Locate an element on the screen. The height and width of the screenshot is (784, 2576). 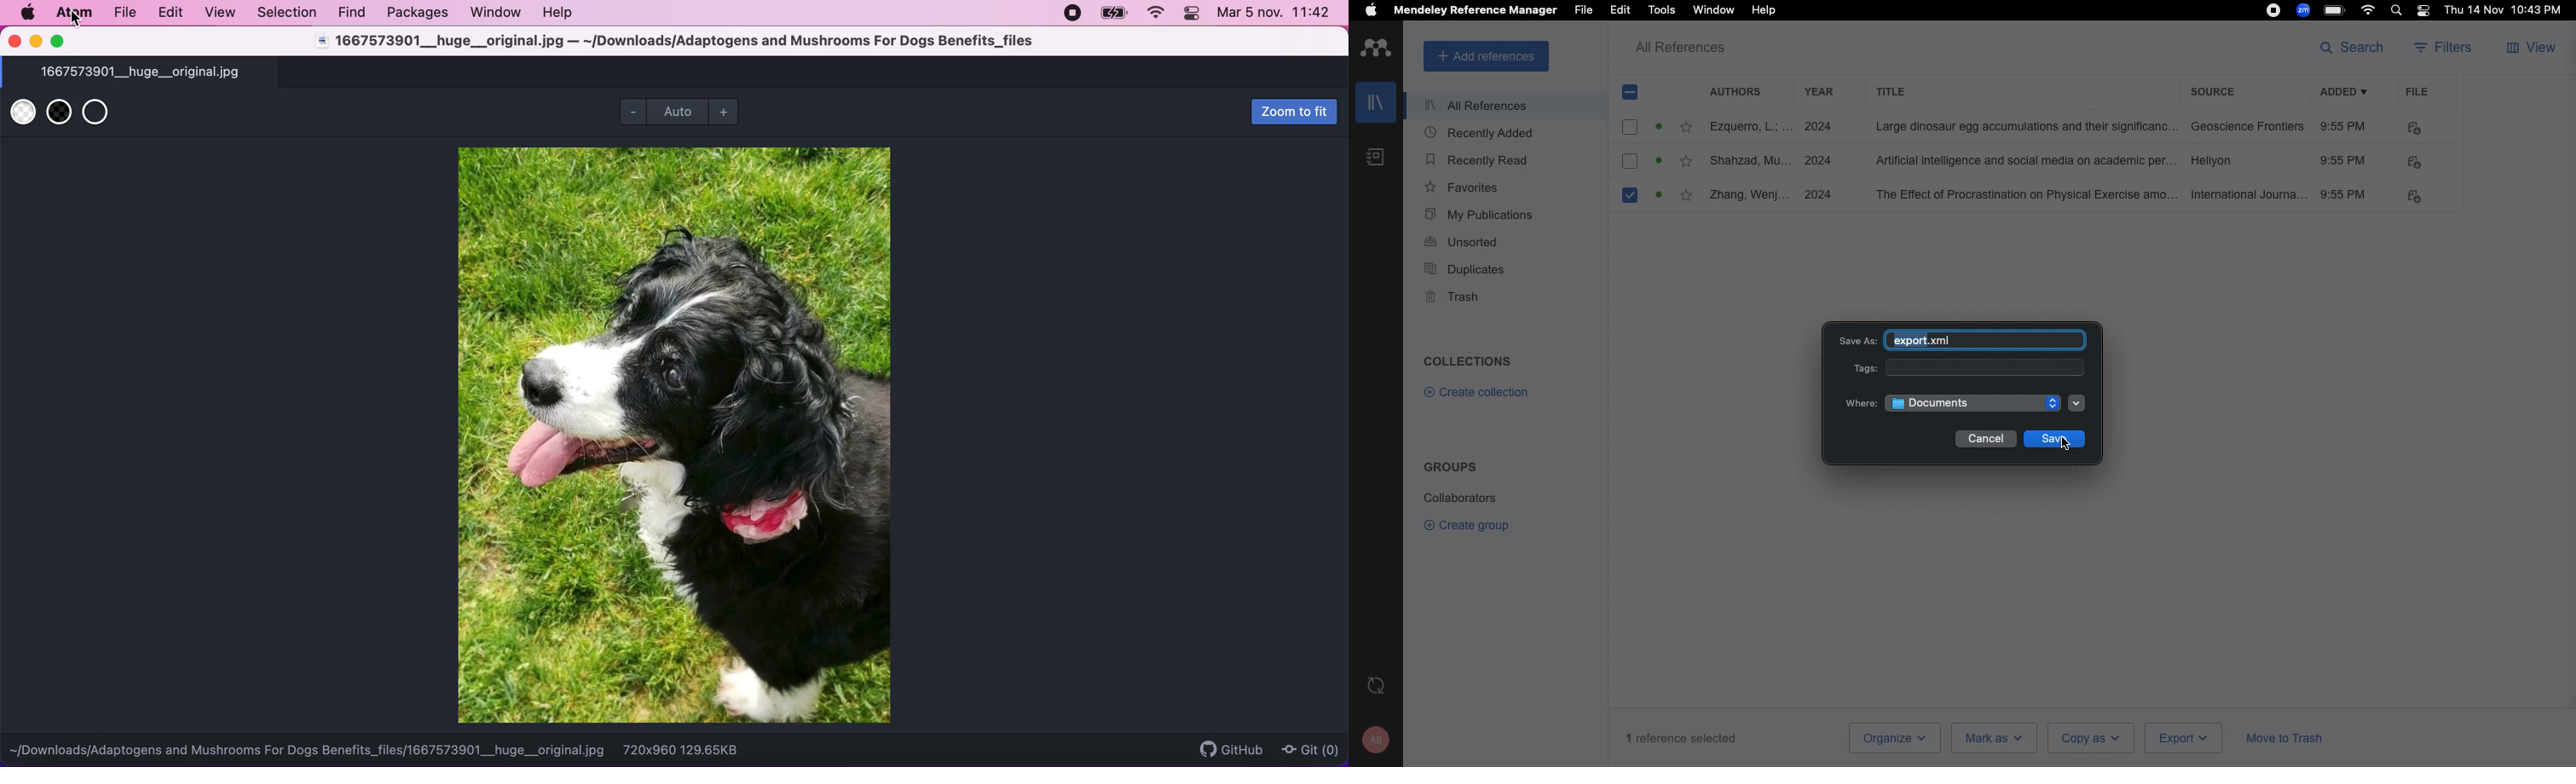
1 reference selected is located at coordinates (1682, 737).